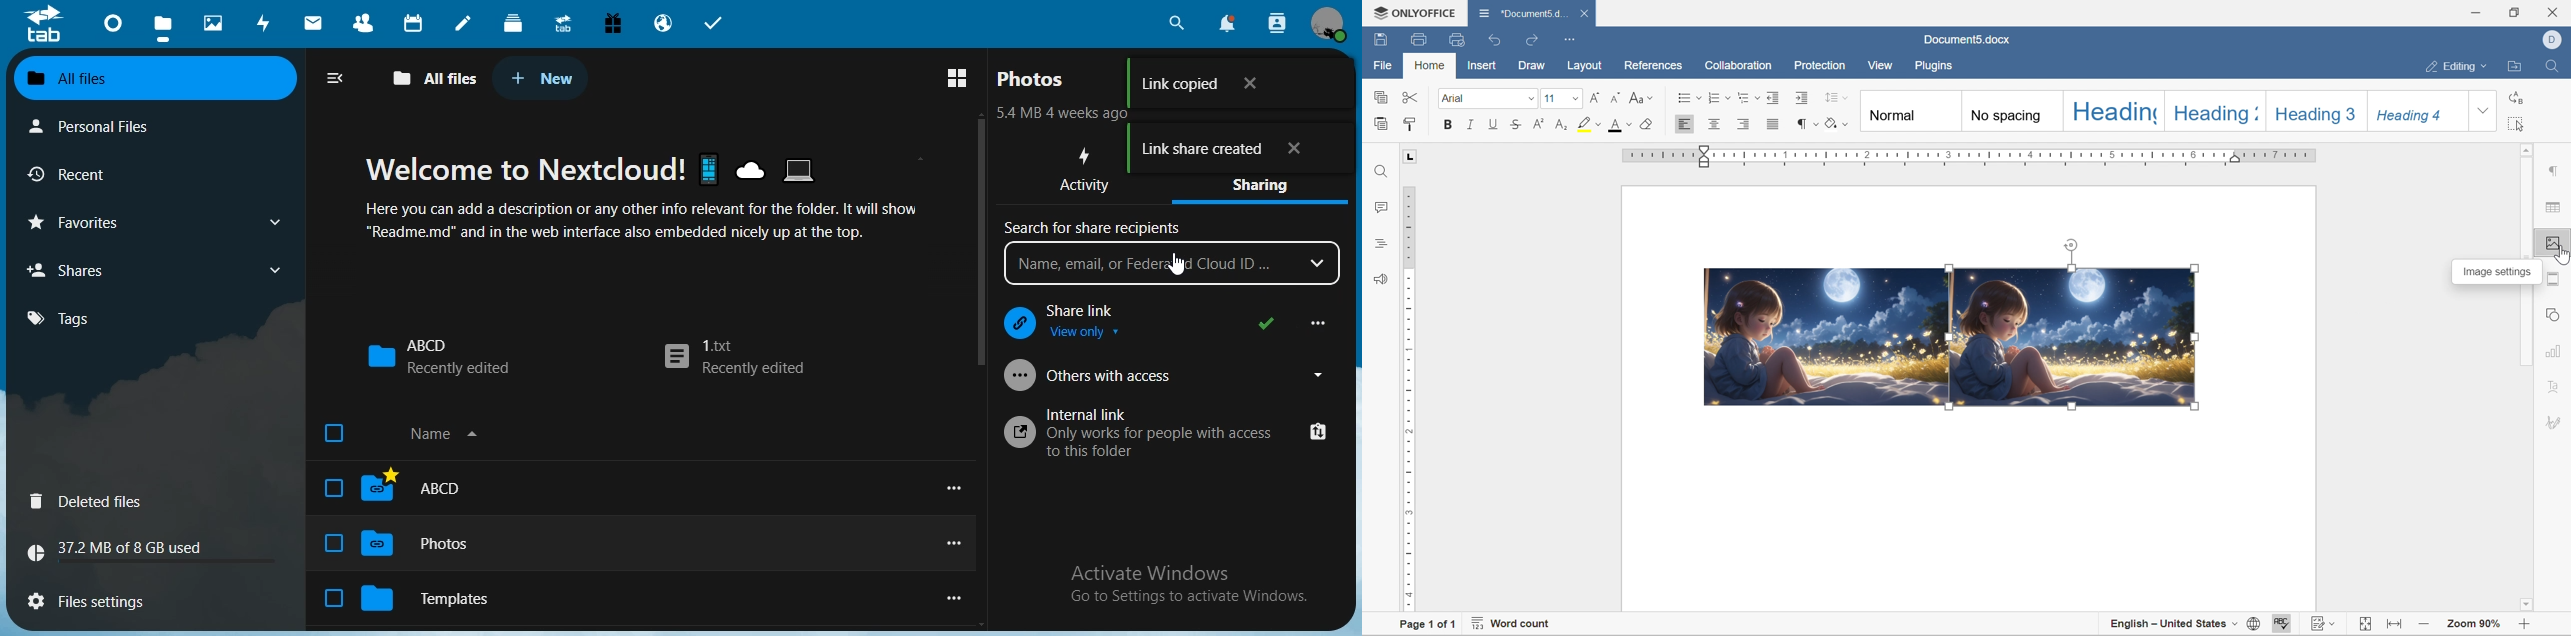  What do you see at coordinates (2473, 13) in the screenshot?
I see `minimize` at bounding box center [2473, 13].